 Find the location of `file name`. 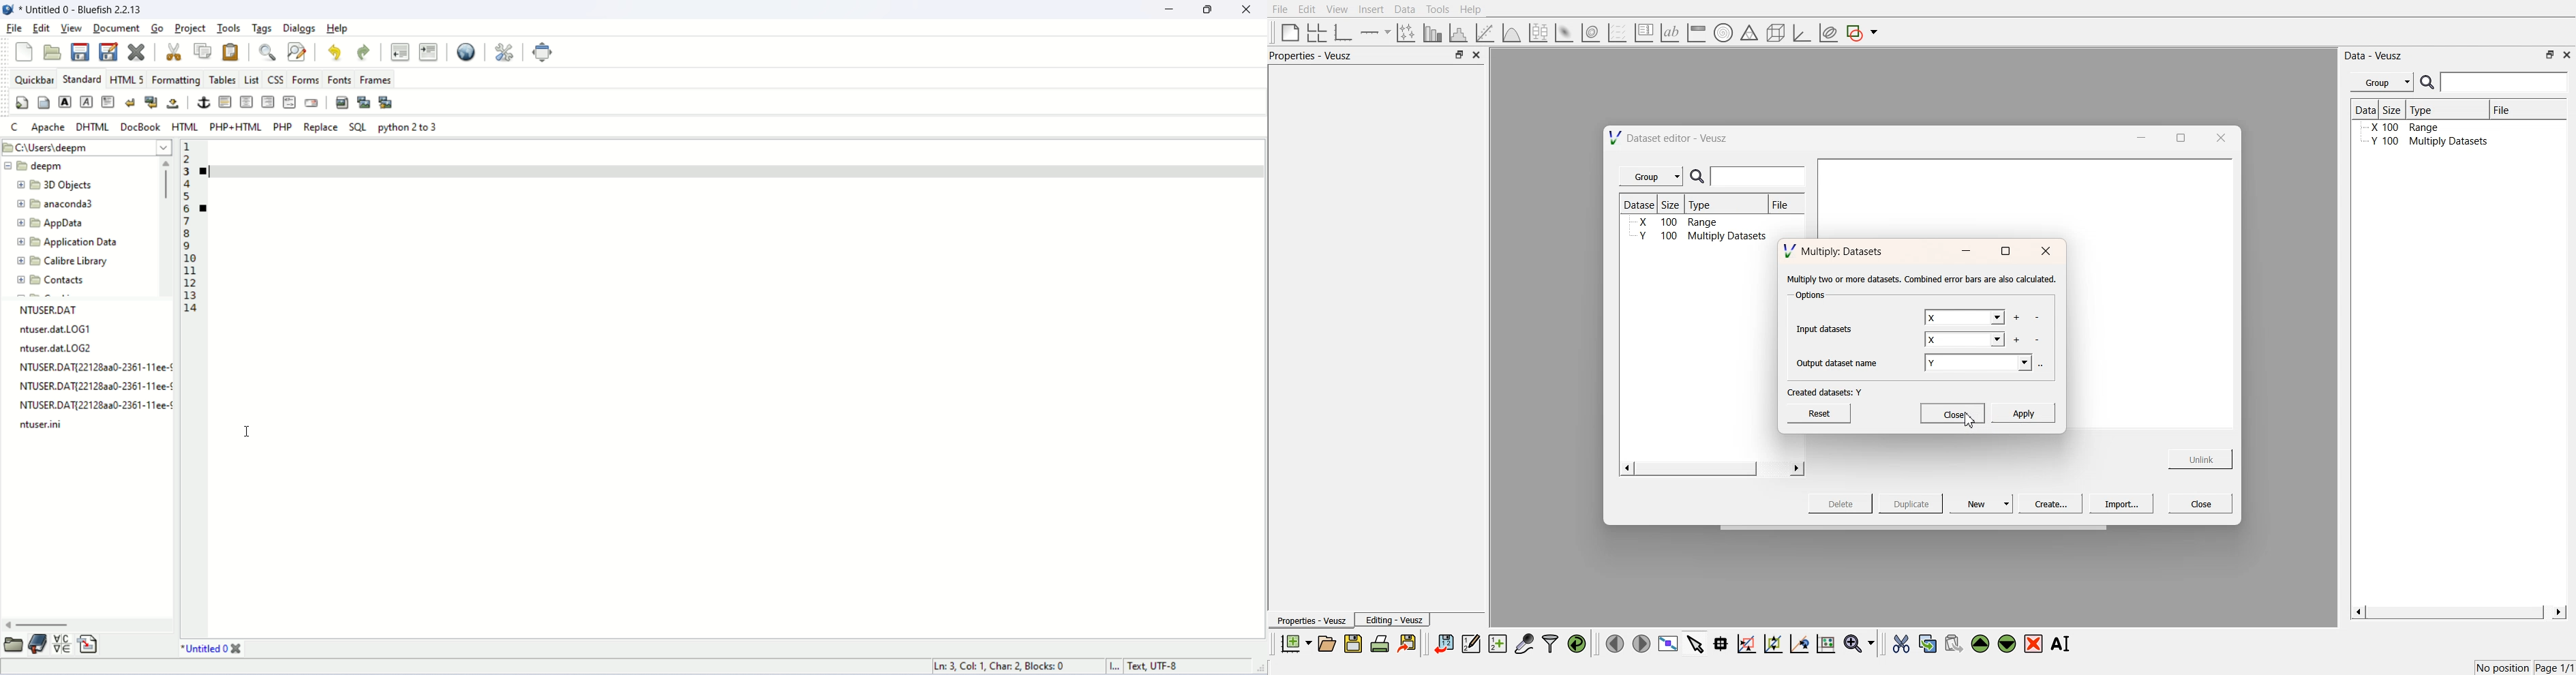

file name is located at coordinates (93, 371).